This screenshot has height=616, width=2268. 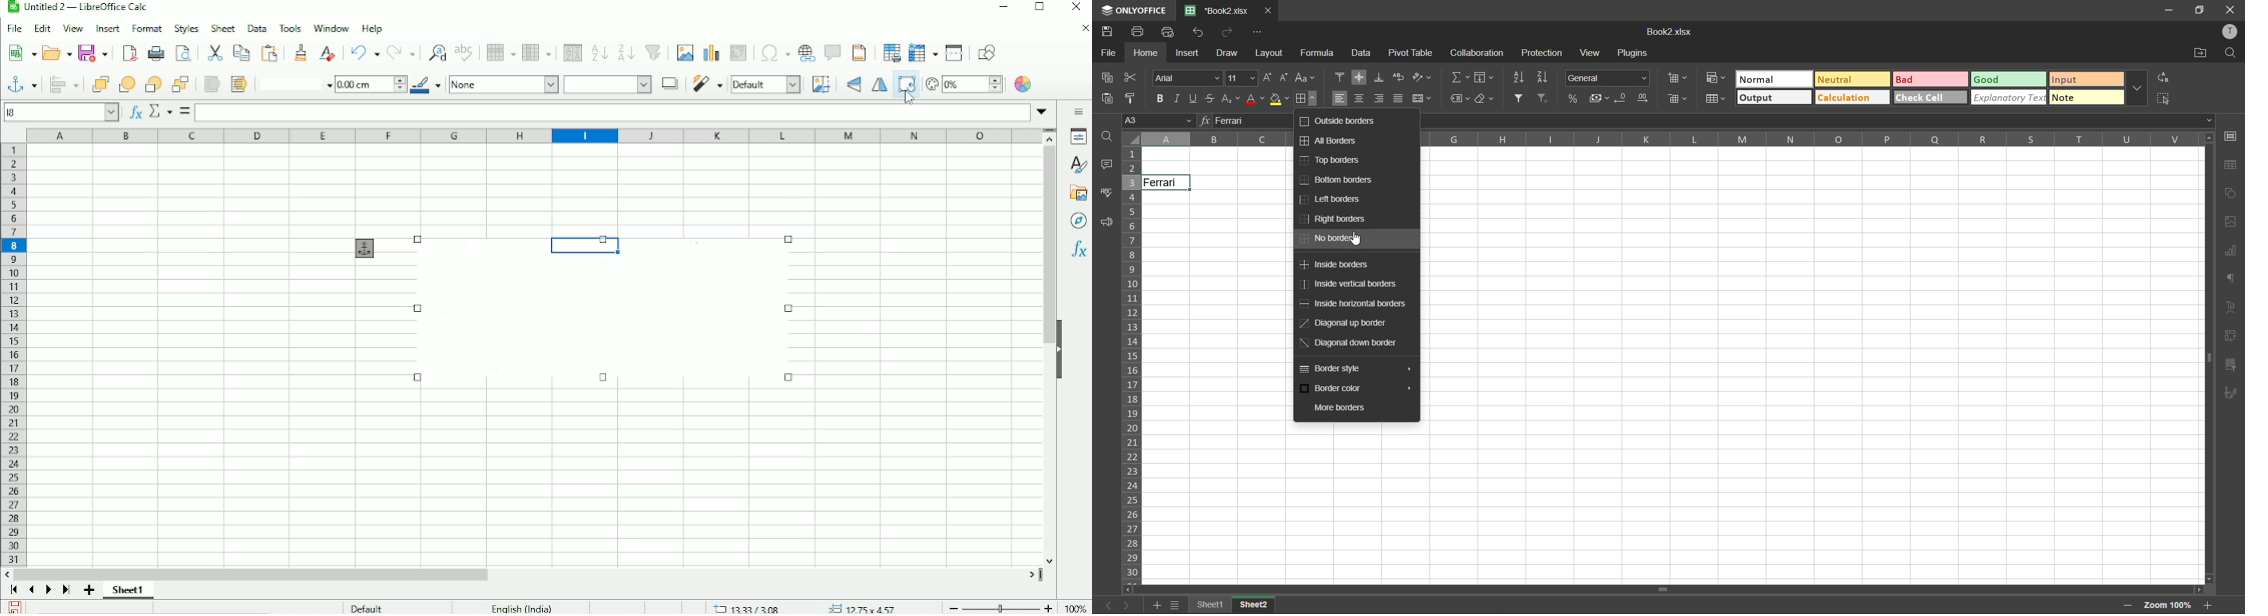 I want to click on Open, so click(x=57, y=53).